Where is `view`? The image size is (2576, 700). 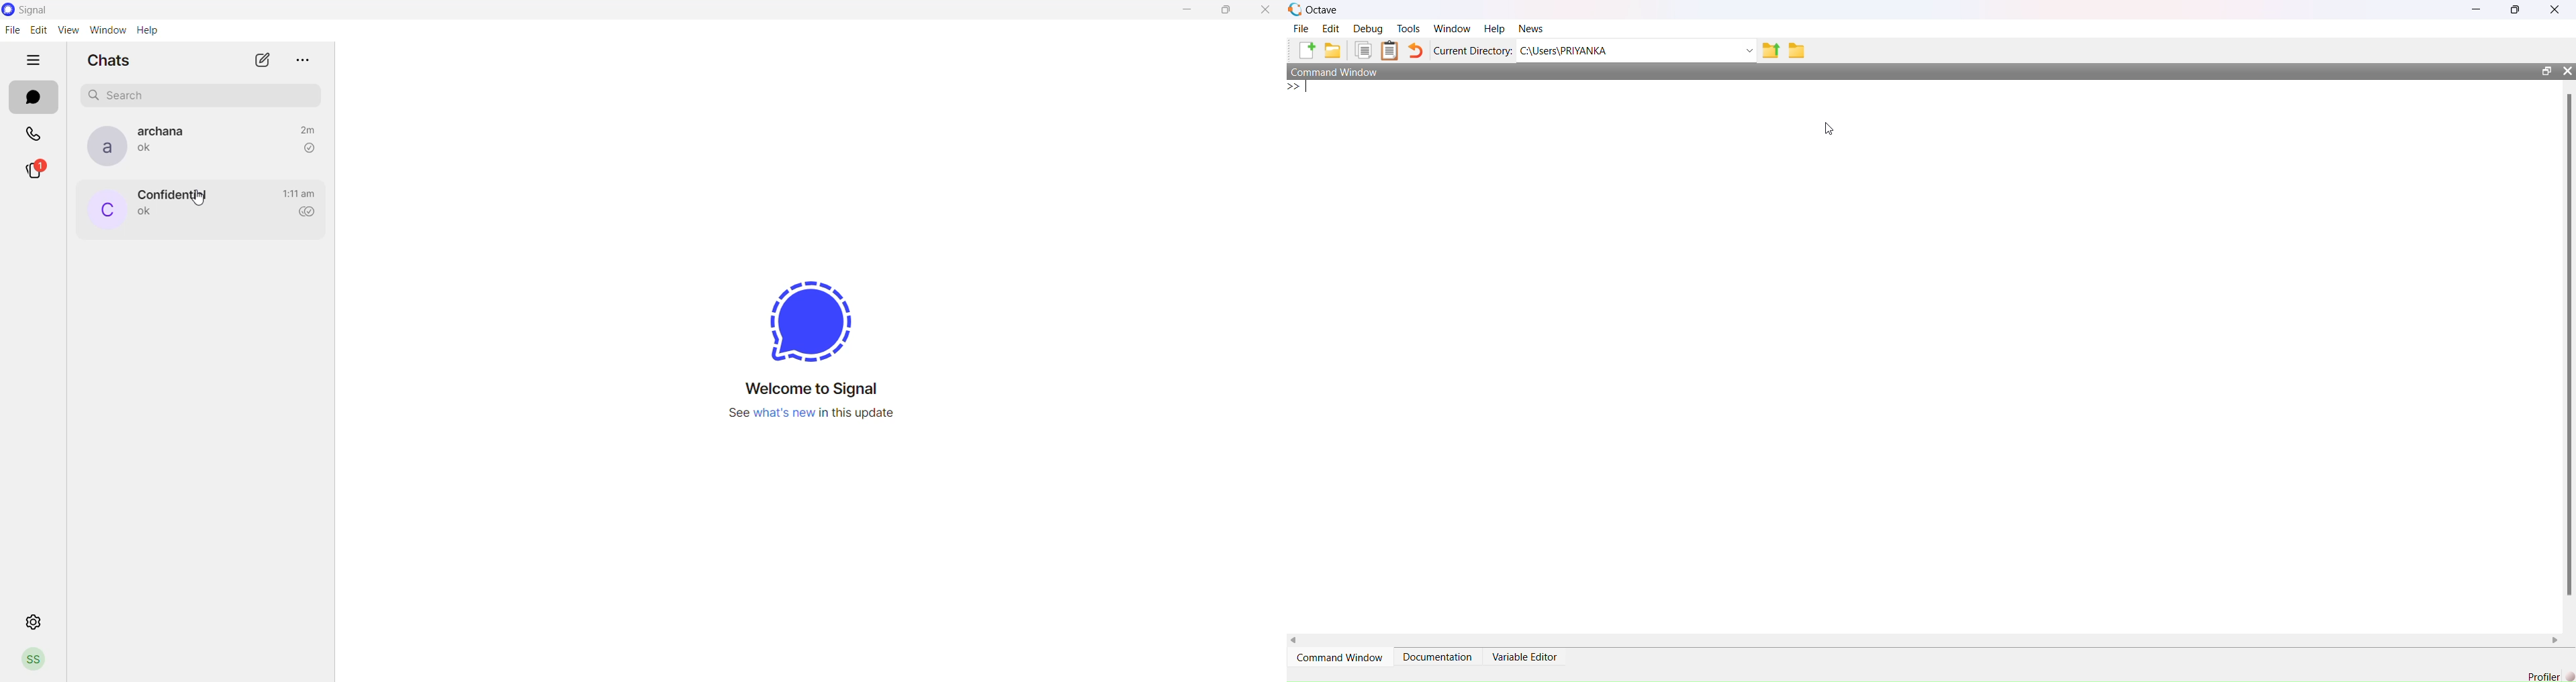
view is located at coordinates (70, 31).